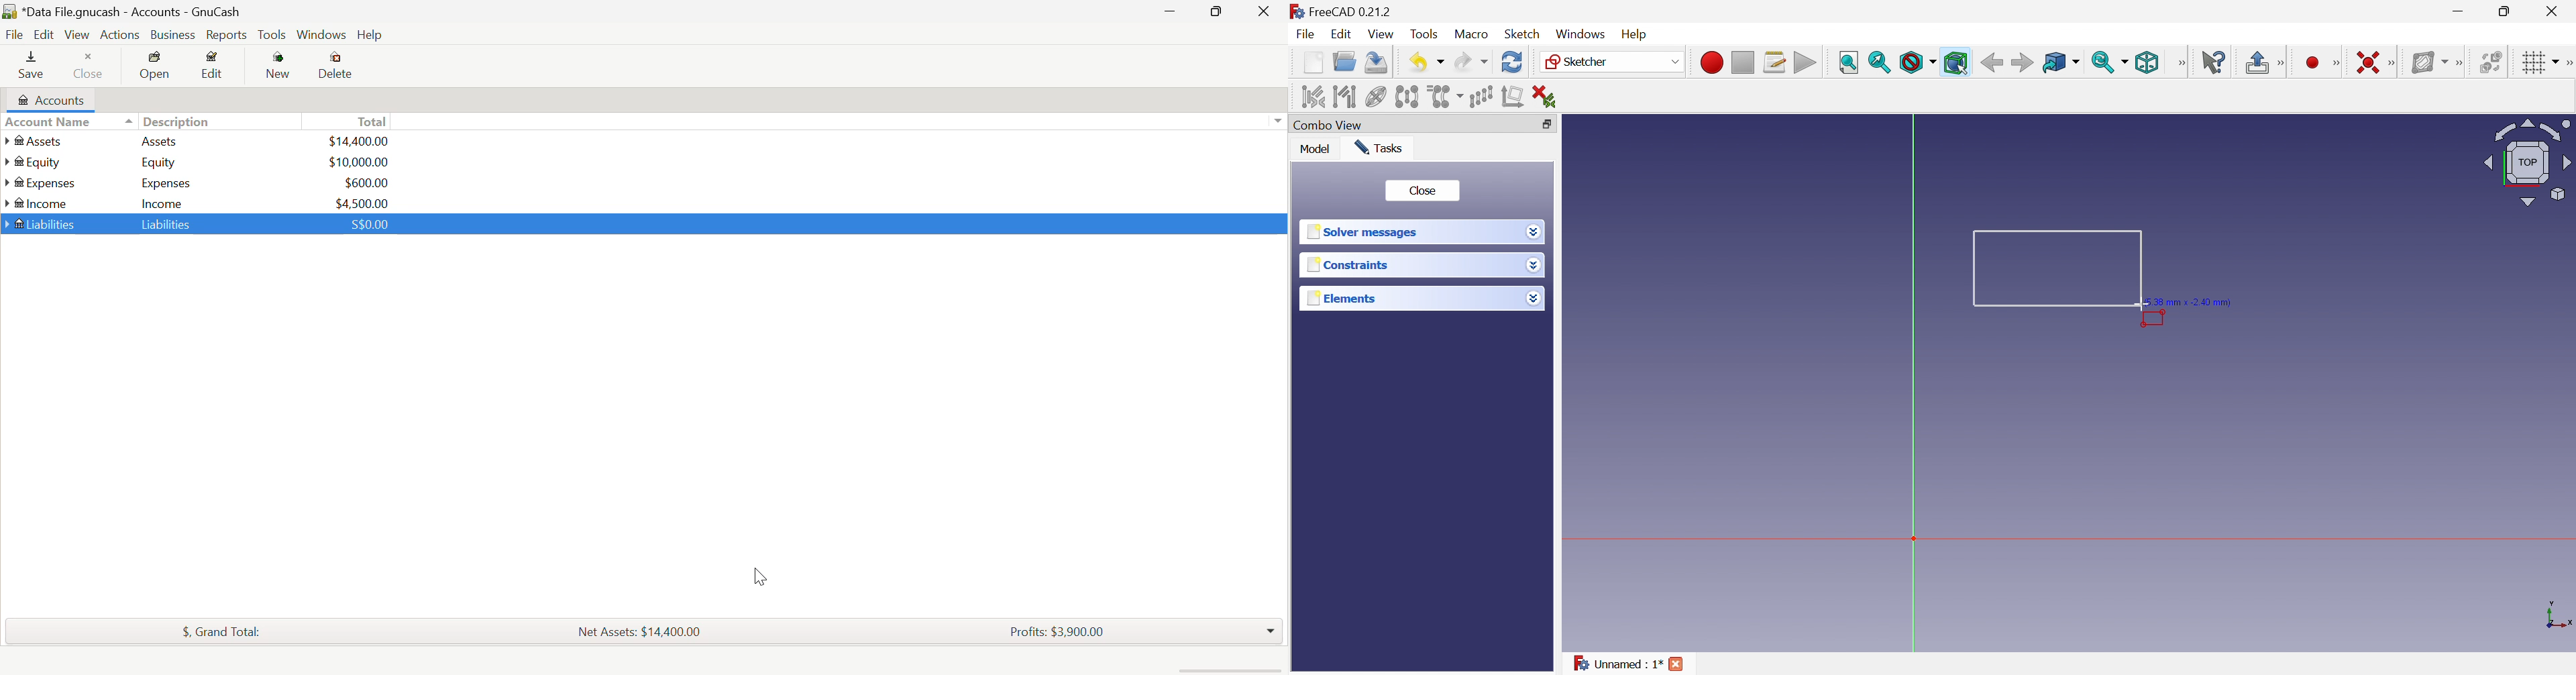 This screenshot has width=2576, height=700. What do you see at coordinates (2182, 62) in the screenshot?
I see `View` at bounding box center [2182, 62].